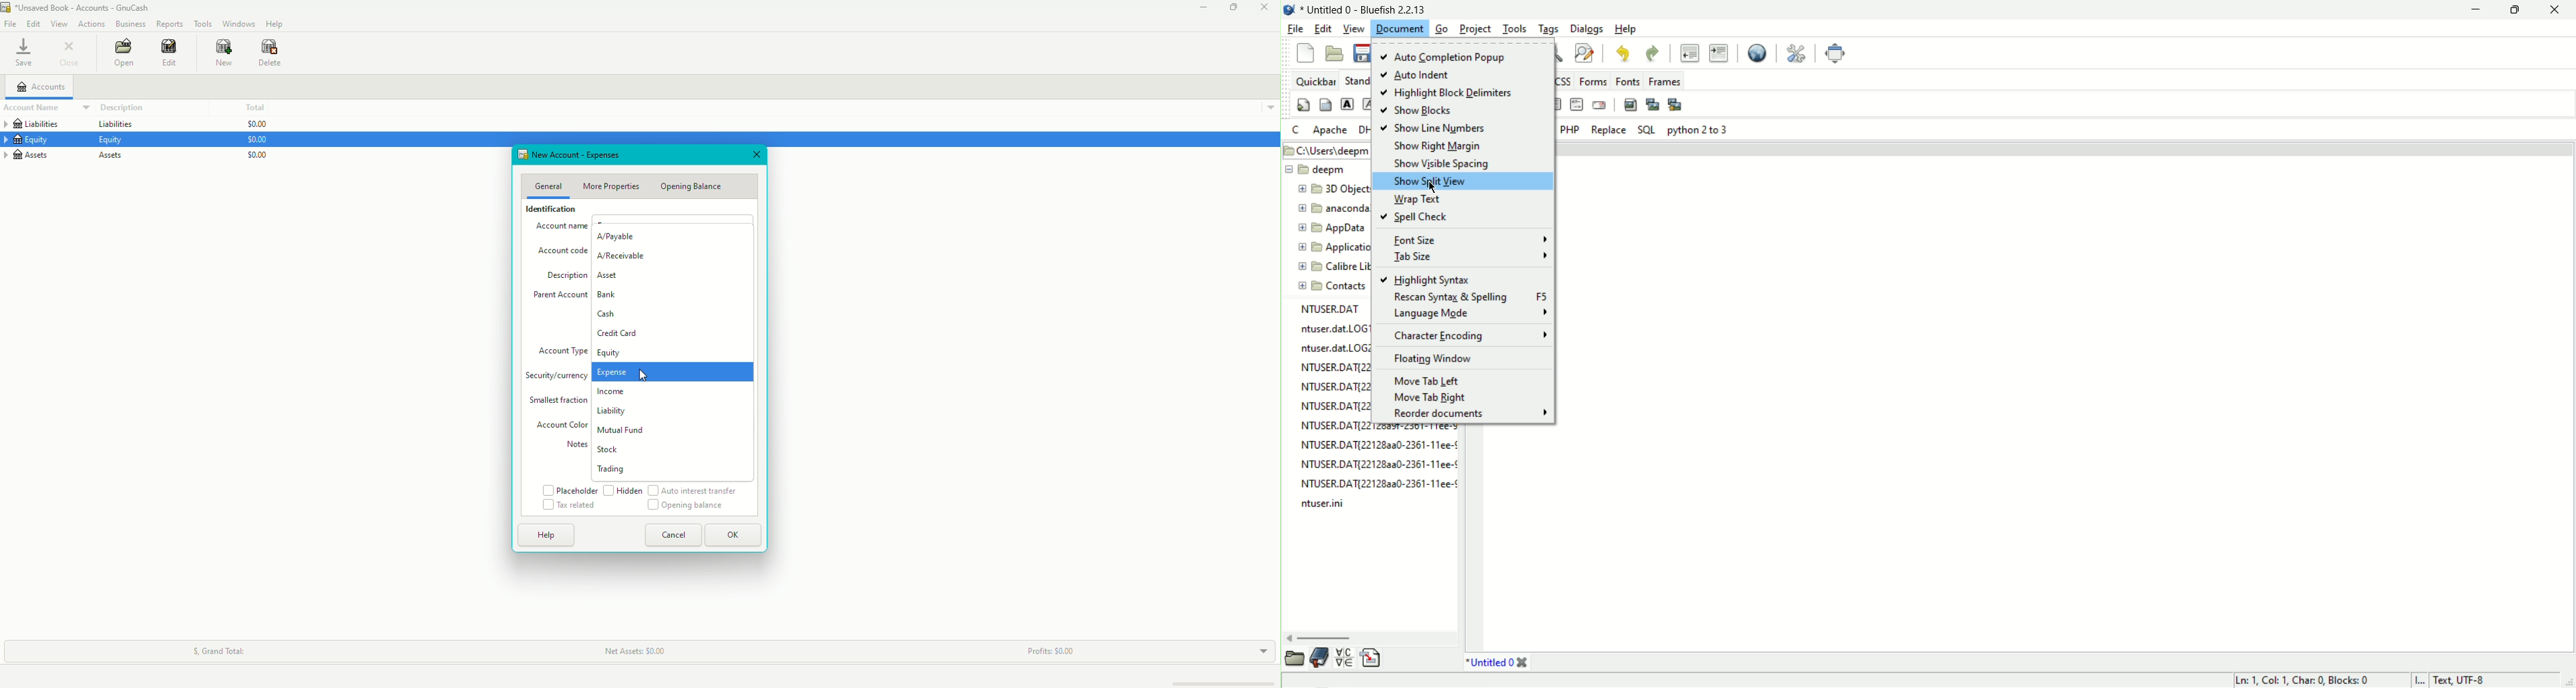 The height and width of the screenshot is (700, 2576). What do you see at coordinates (114, 125) in the screenshot?
I see `Liabilities` at bounding box center [114, 125].